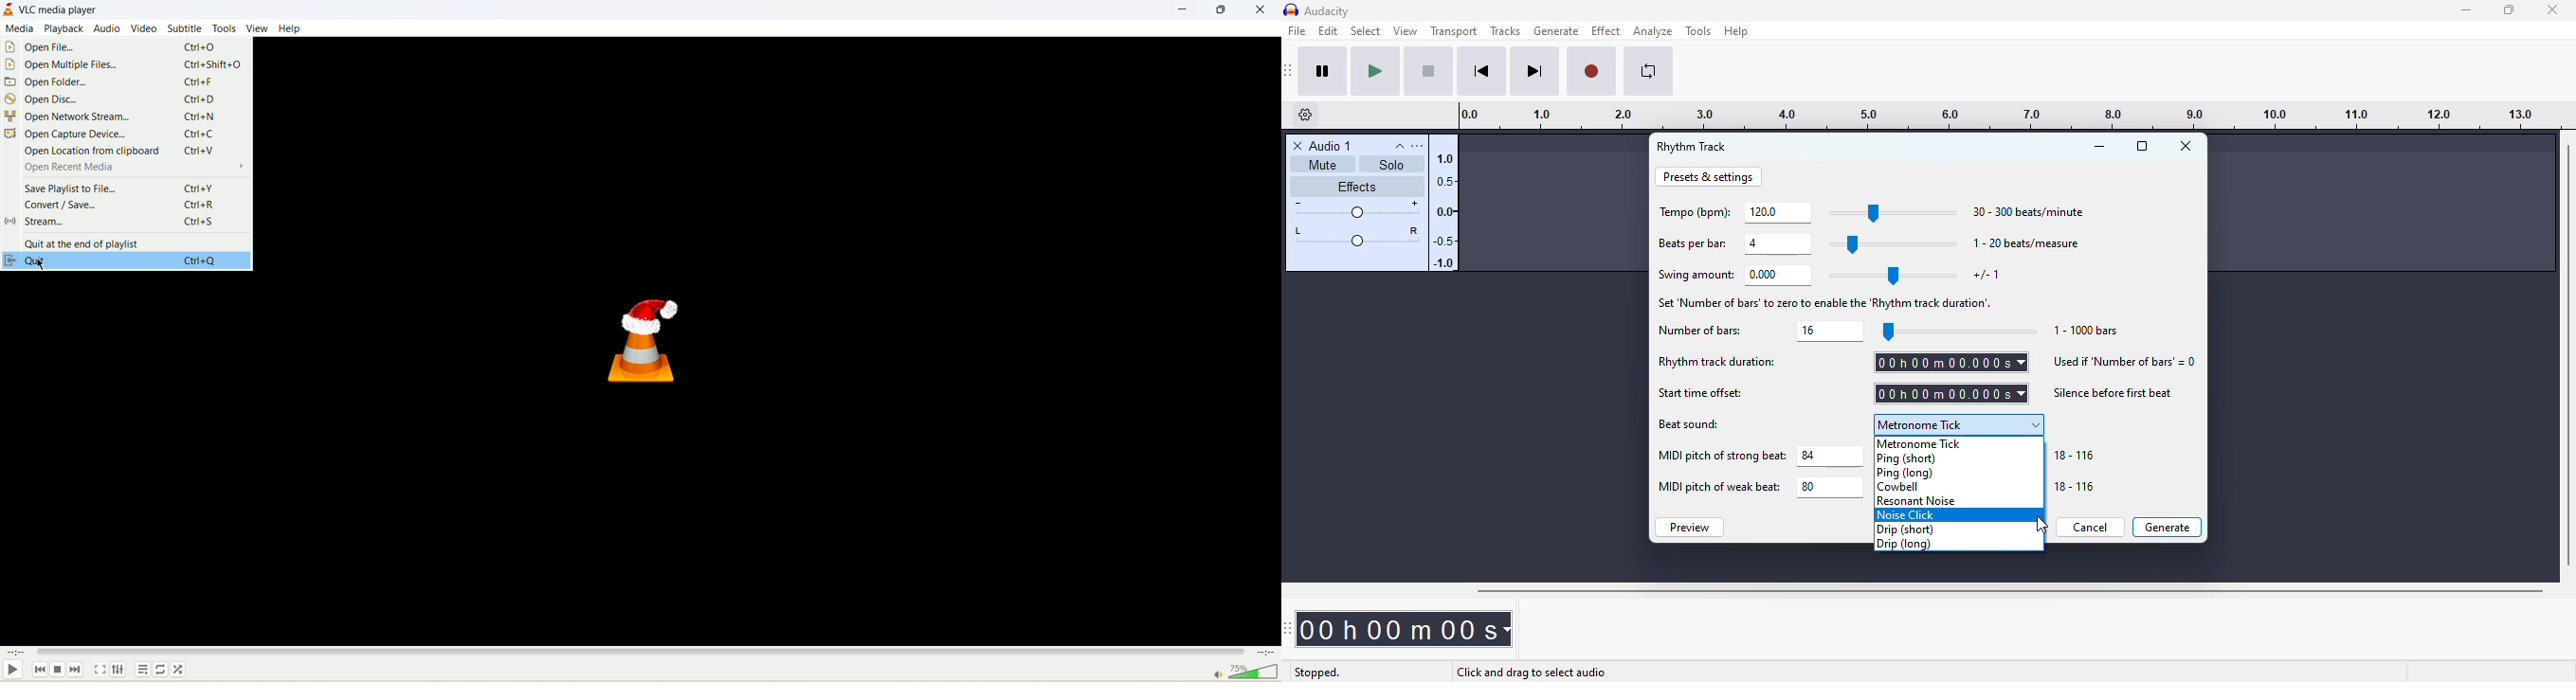 This screenshot has width=2576, height=700. Describe the element at coordinates (1696, 276) in the screenshot. I see `swing amount` at that location.